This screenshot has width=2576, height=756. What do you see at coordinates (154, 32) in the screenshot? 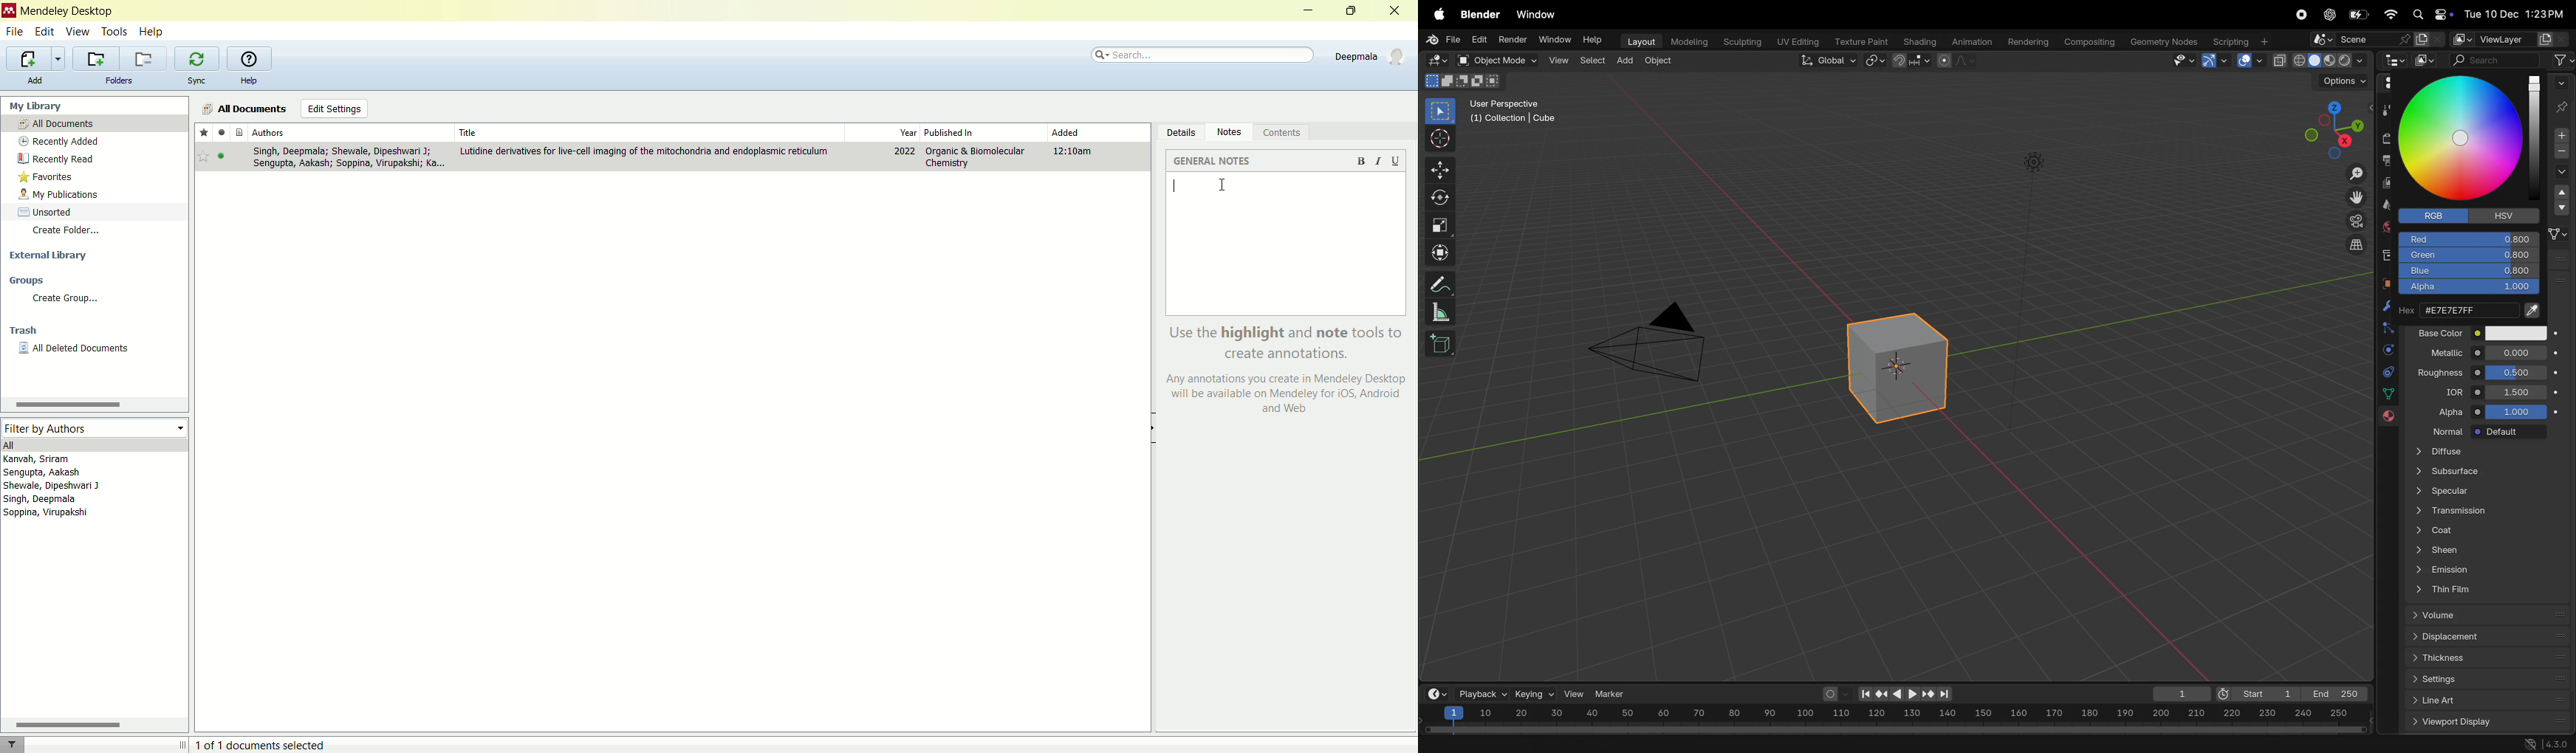
I see `help` at bounding box center [154, 32].